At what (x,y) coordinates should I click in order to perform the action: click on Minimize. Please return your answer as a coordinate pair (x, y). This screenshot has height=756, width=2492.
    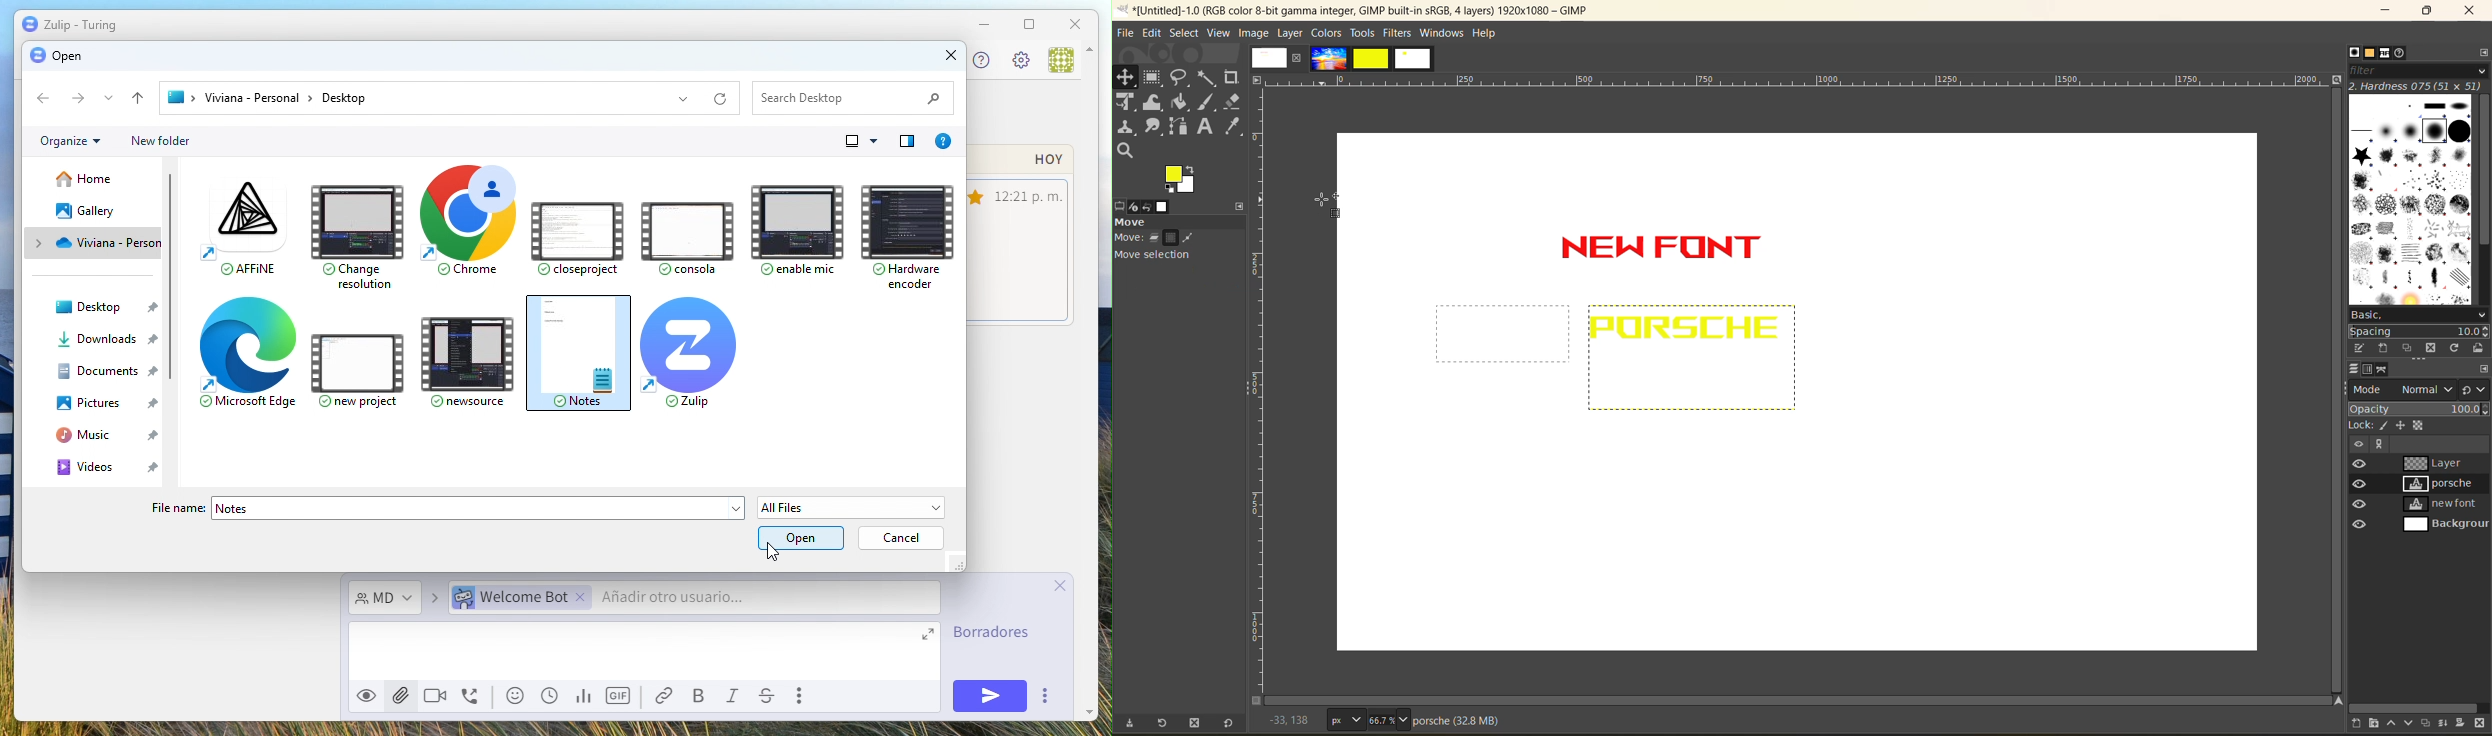
    Looking at the image, I should click on (983, 24).